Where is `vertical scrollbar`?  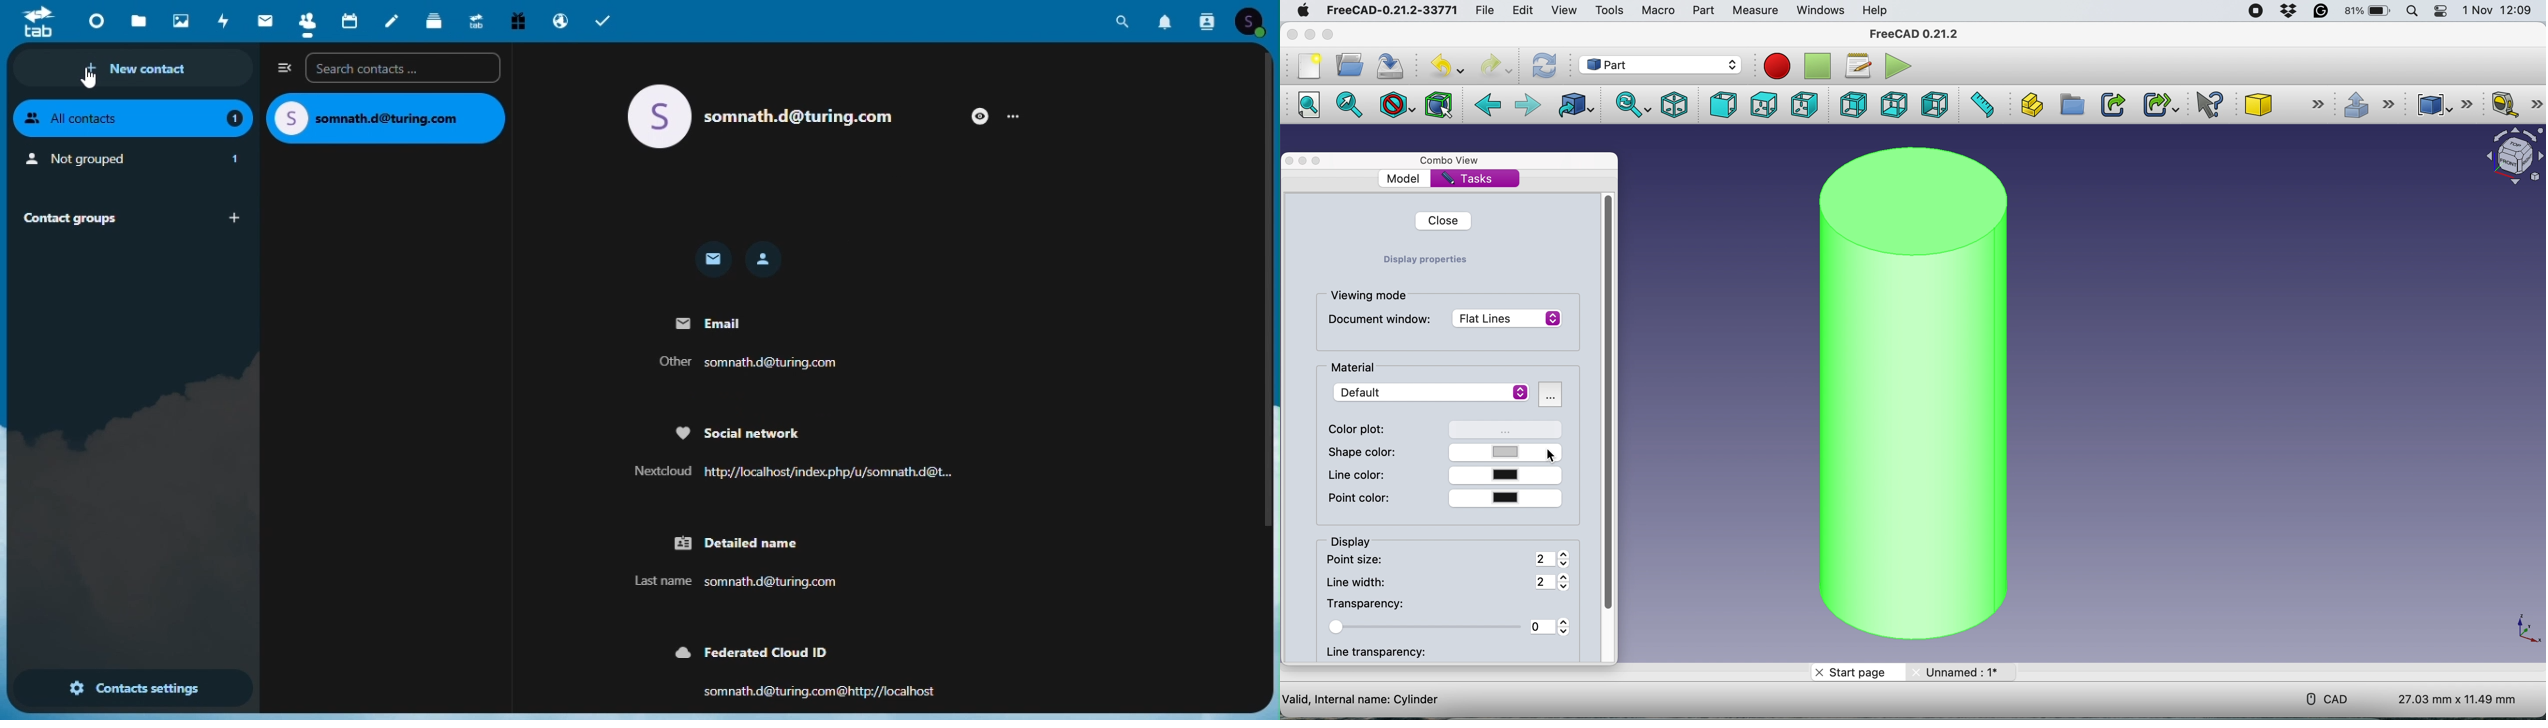 vertical scrollbar is located at coordinates (1272, 297).